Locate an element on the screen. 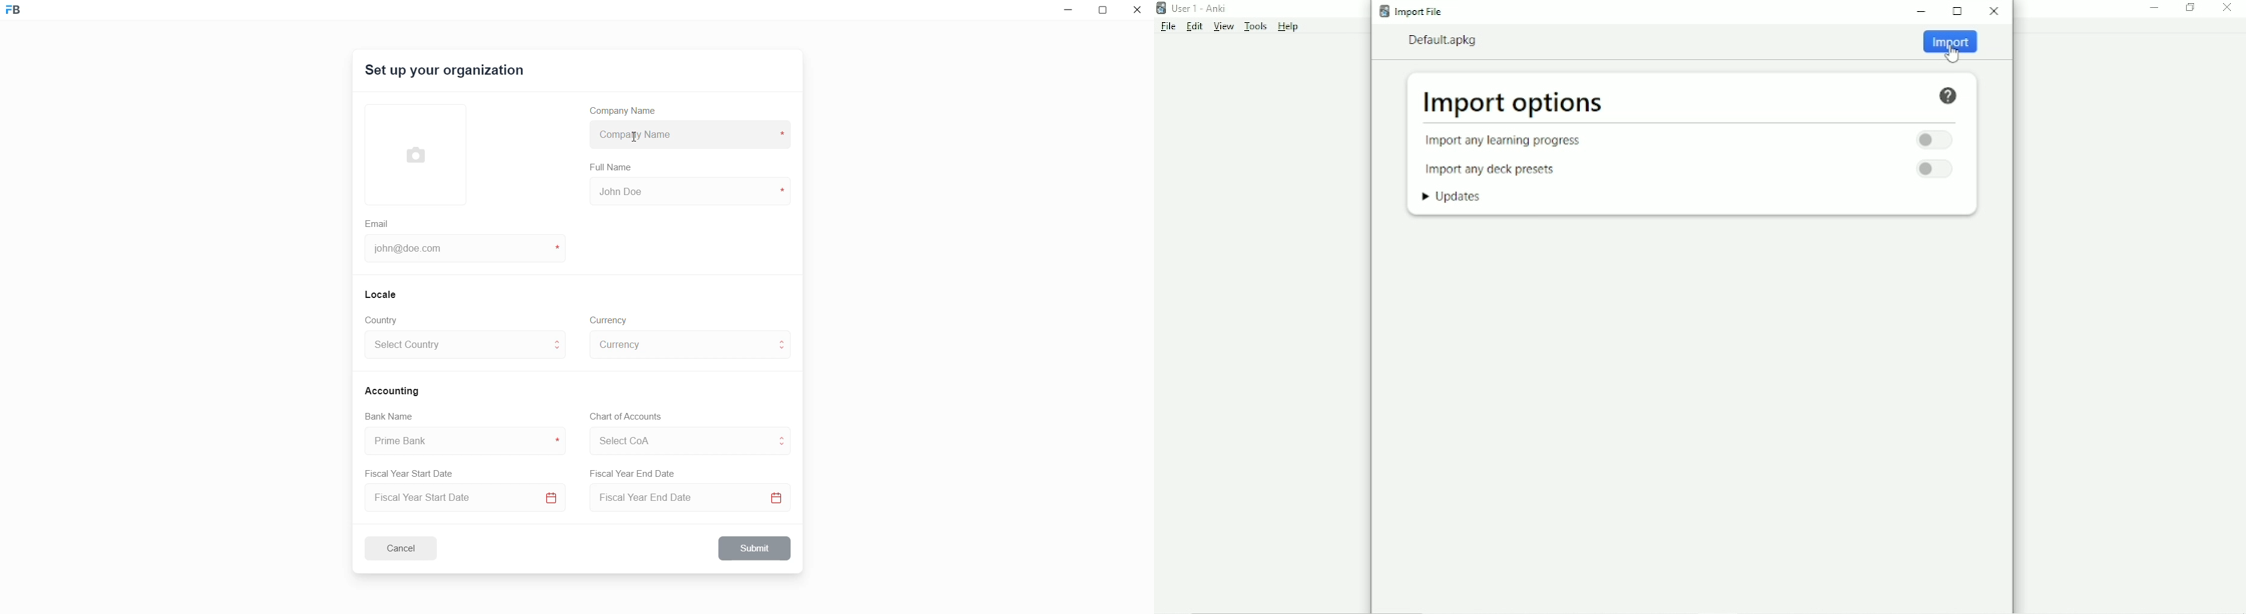  Cancel  is located at coordinates (409, 548).